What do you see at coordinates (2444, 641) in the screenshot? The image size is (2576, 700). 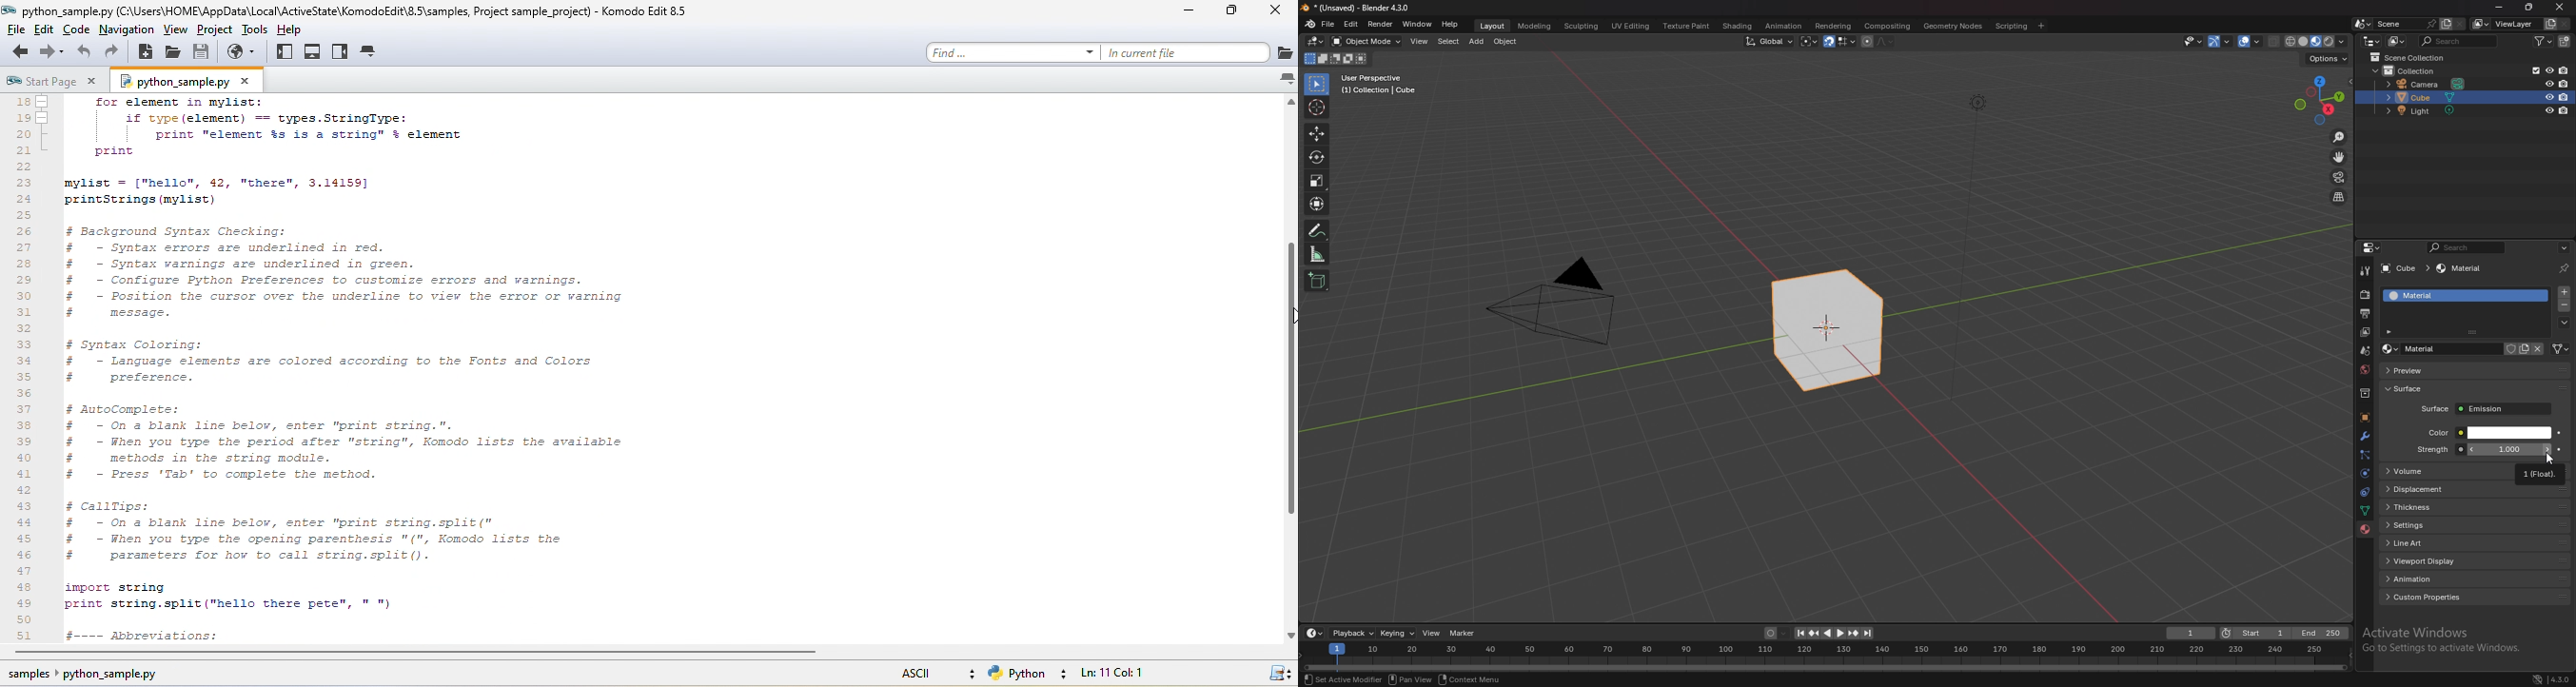 I see `Activate Windows Go to Settings to activate Windows.` at bounding box center [2444, 641].